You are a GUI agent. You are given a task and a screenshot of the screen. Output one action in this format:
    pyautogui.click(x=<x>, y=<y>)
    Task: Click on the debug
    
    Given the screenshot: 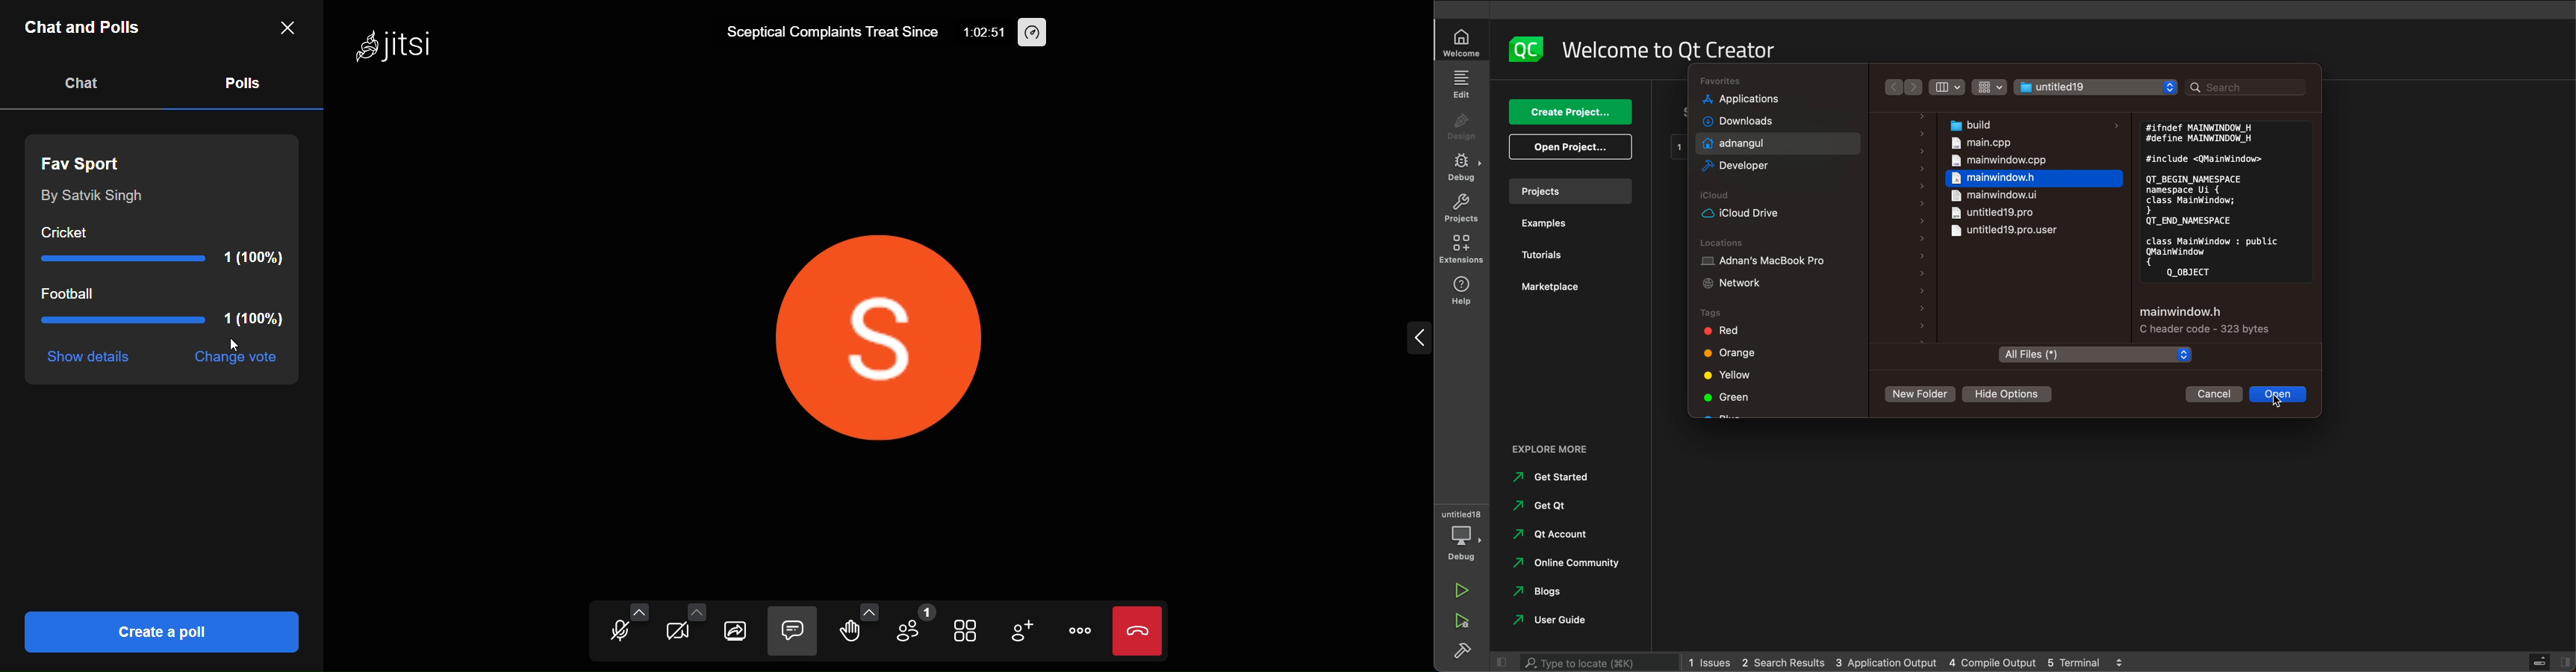 What is the action you would take?
    pyautogui.click(x=1465, y=544)
    